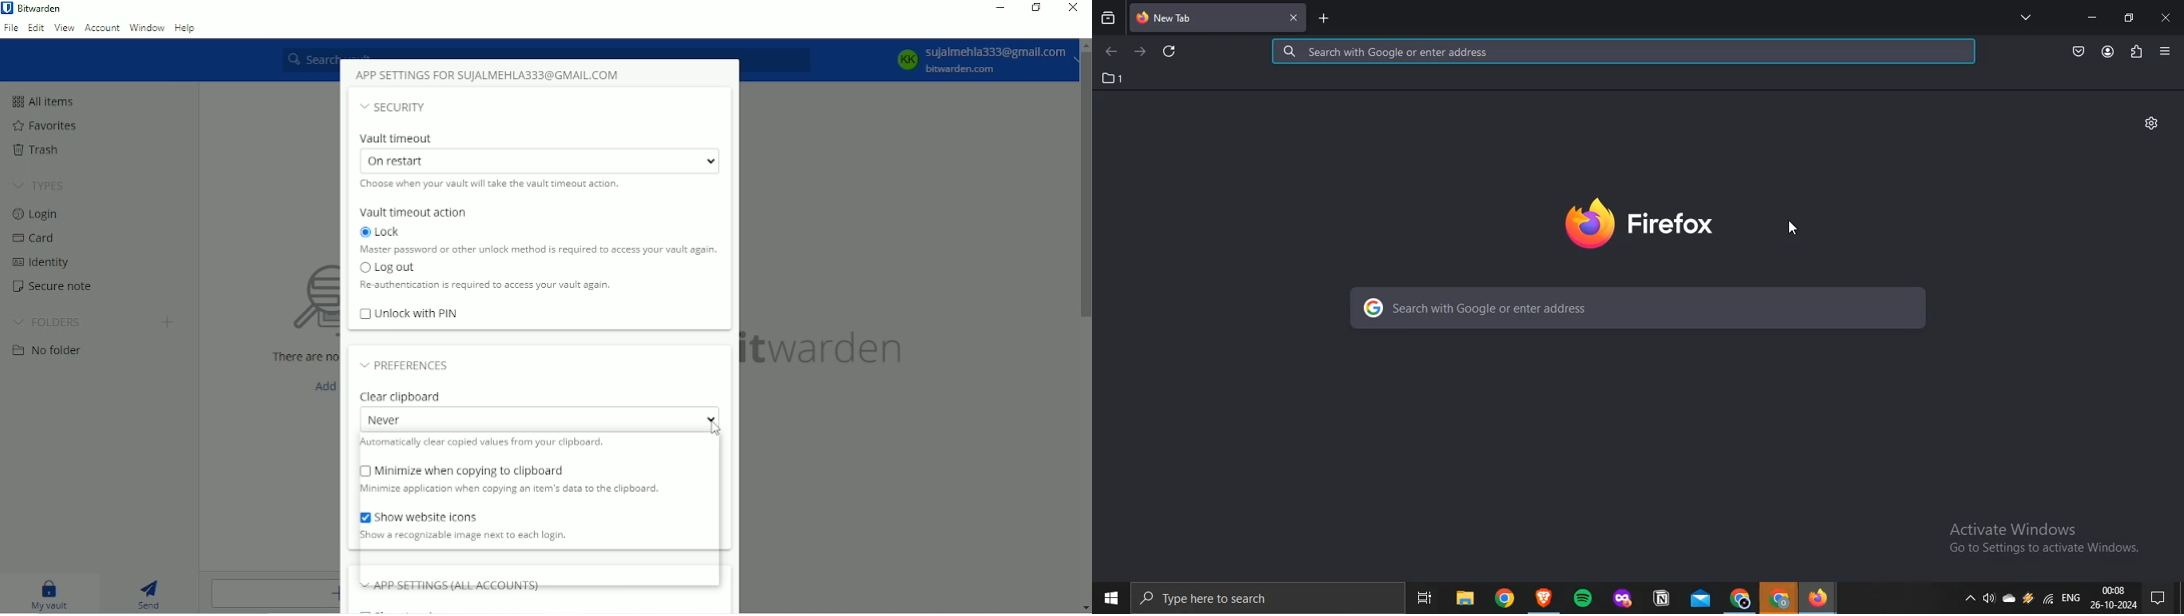  I want to click on windows, so click(1110, 597).